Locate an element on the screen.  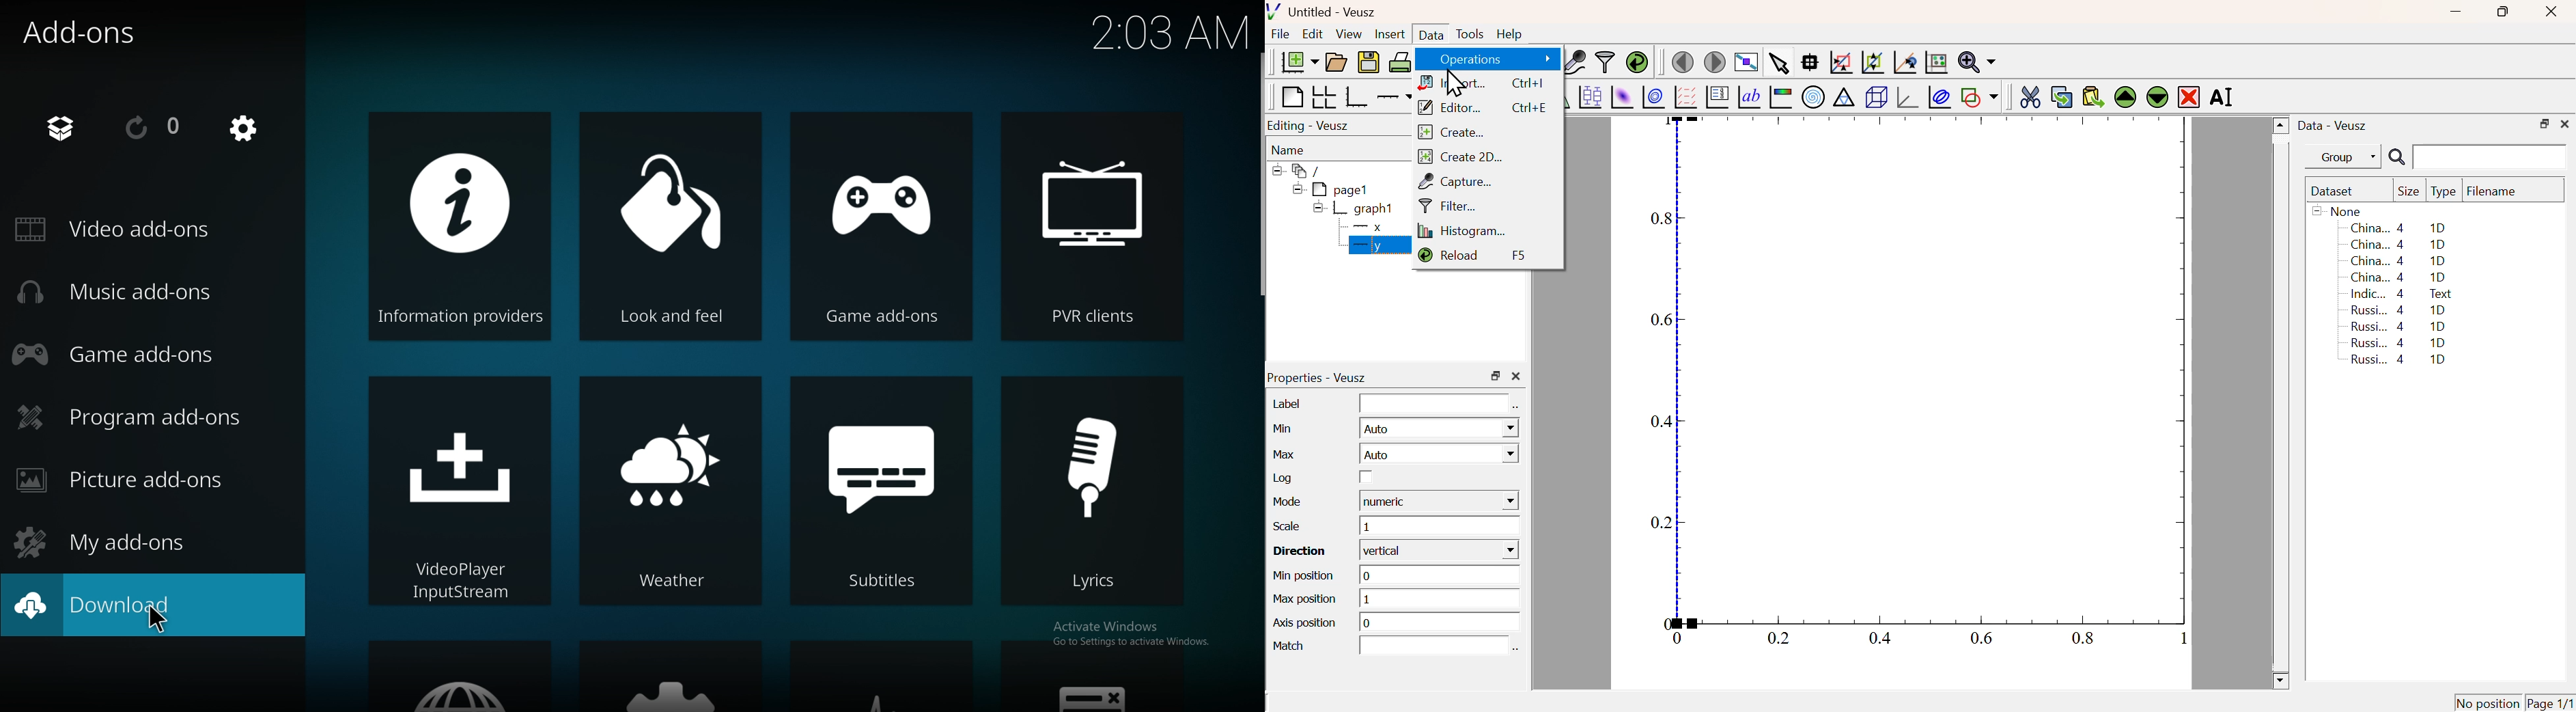
Text Label is located at coordinates (1749, 98).